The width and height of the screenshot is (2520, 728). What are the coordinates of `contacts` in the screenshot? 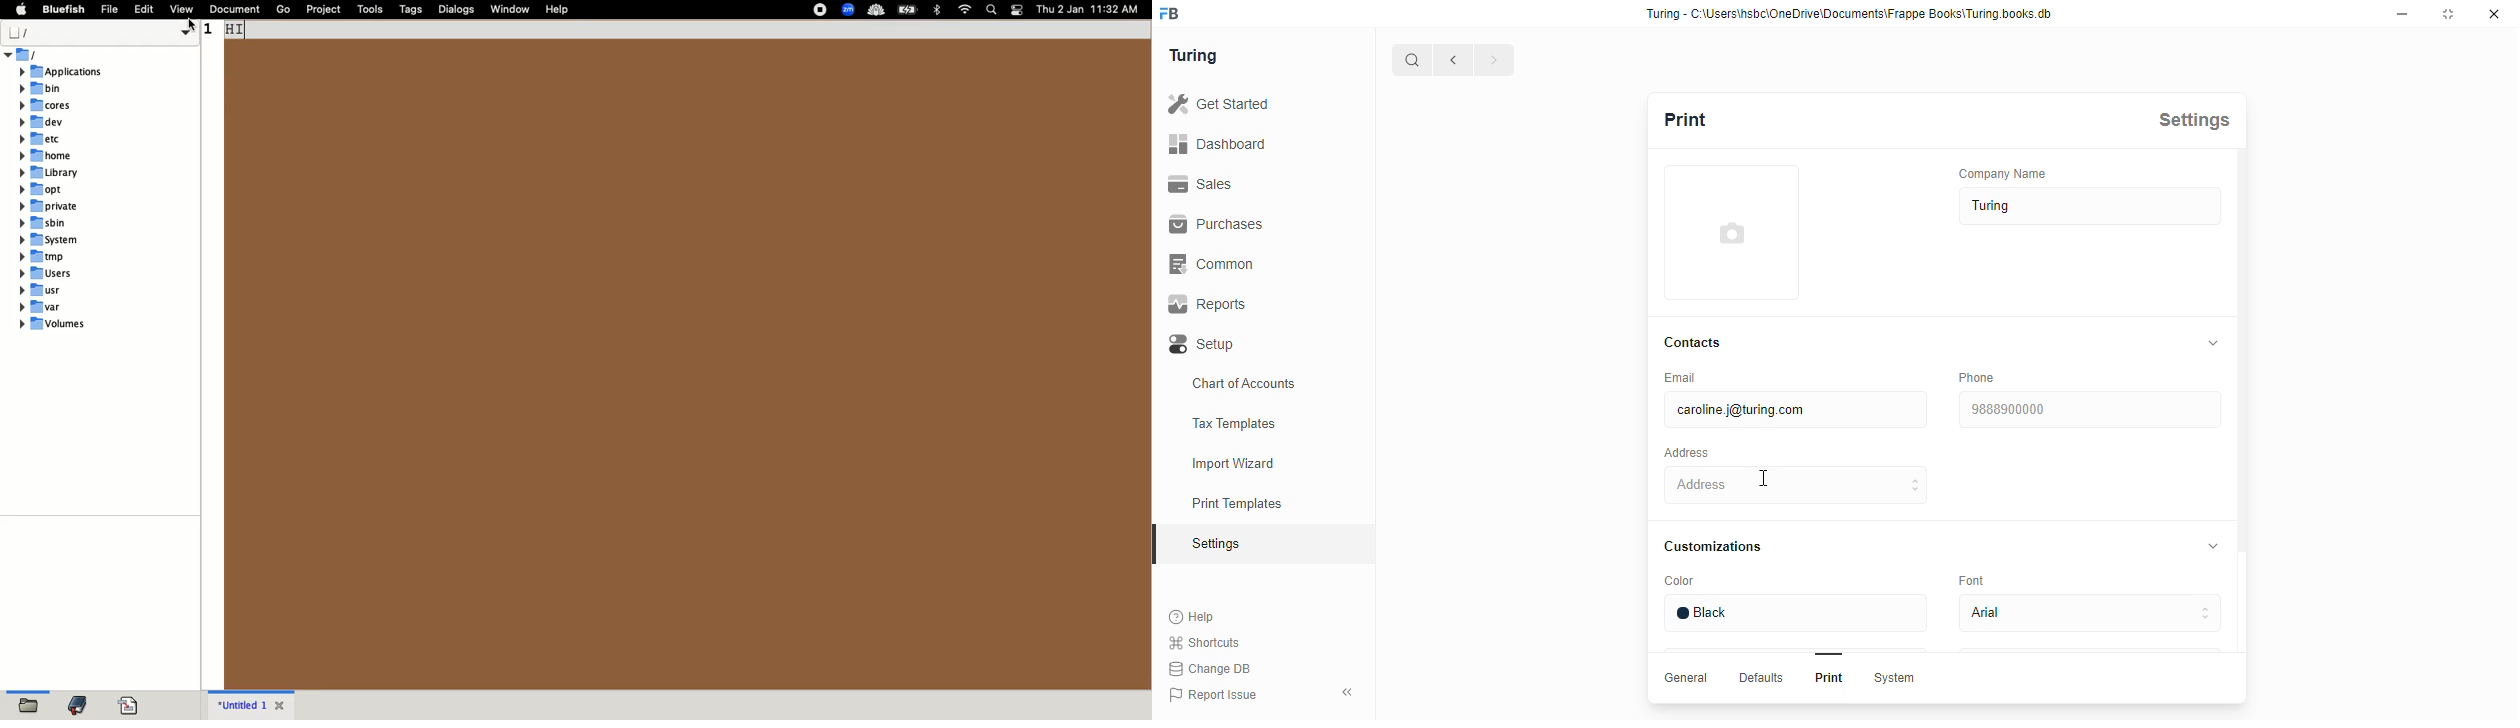 It's located at (1694, 343).